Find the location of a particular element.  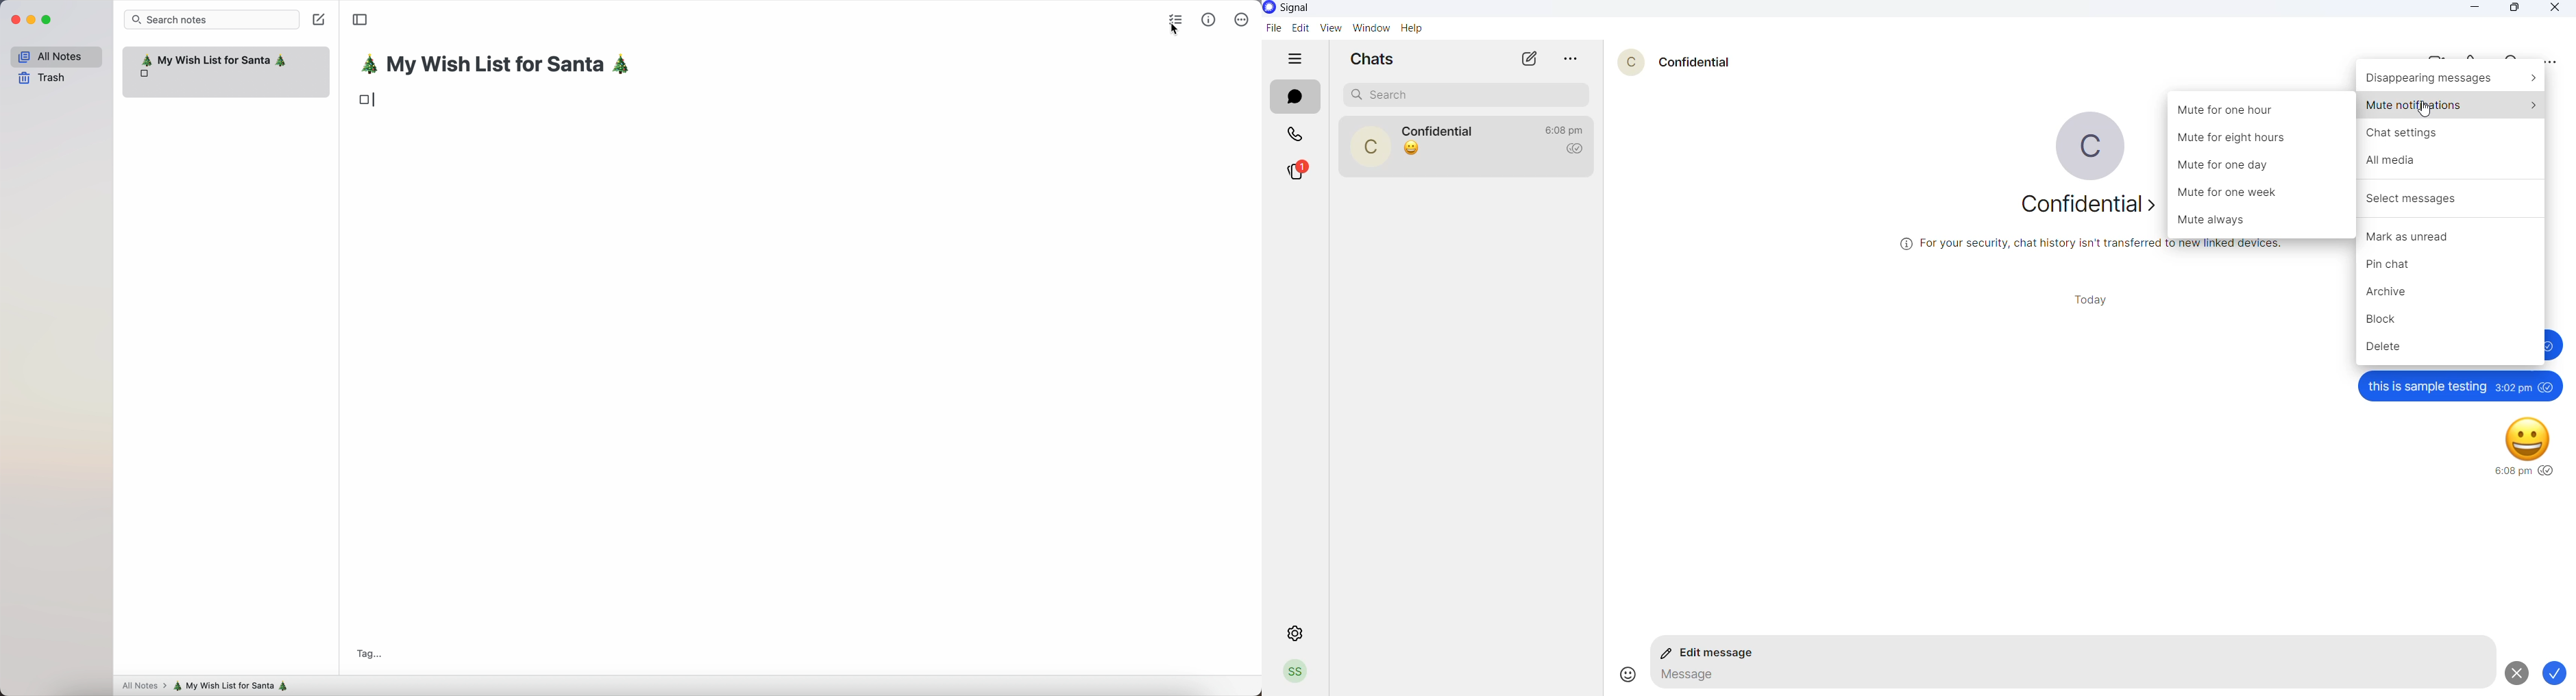

file is located at coordinates (1274, 27).